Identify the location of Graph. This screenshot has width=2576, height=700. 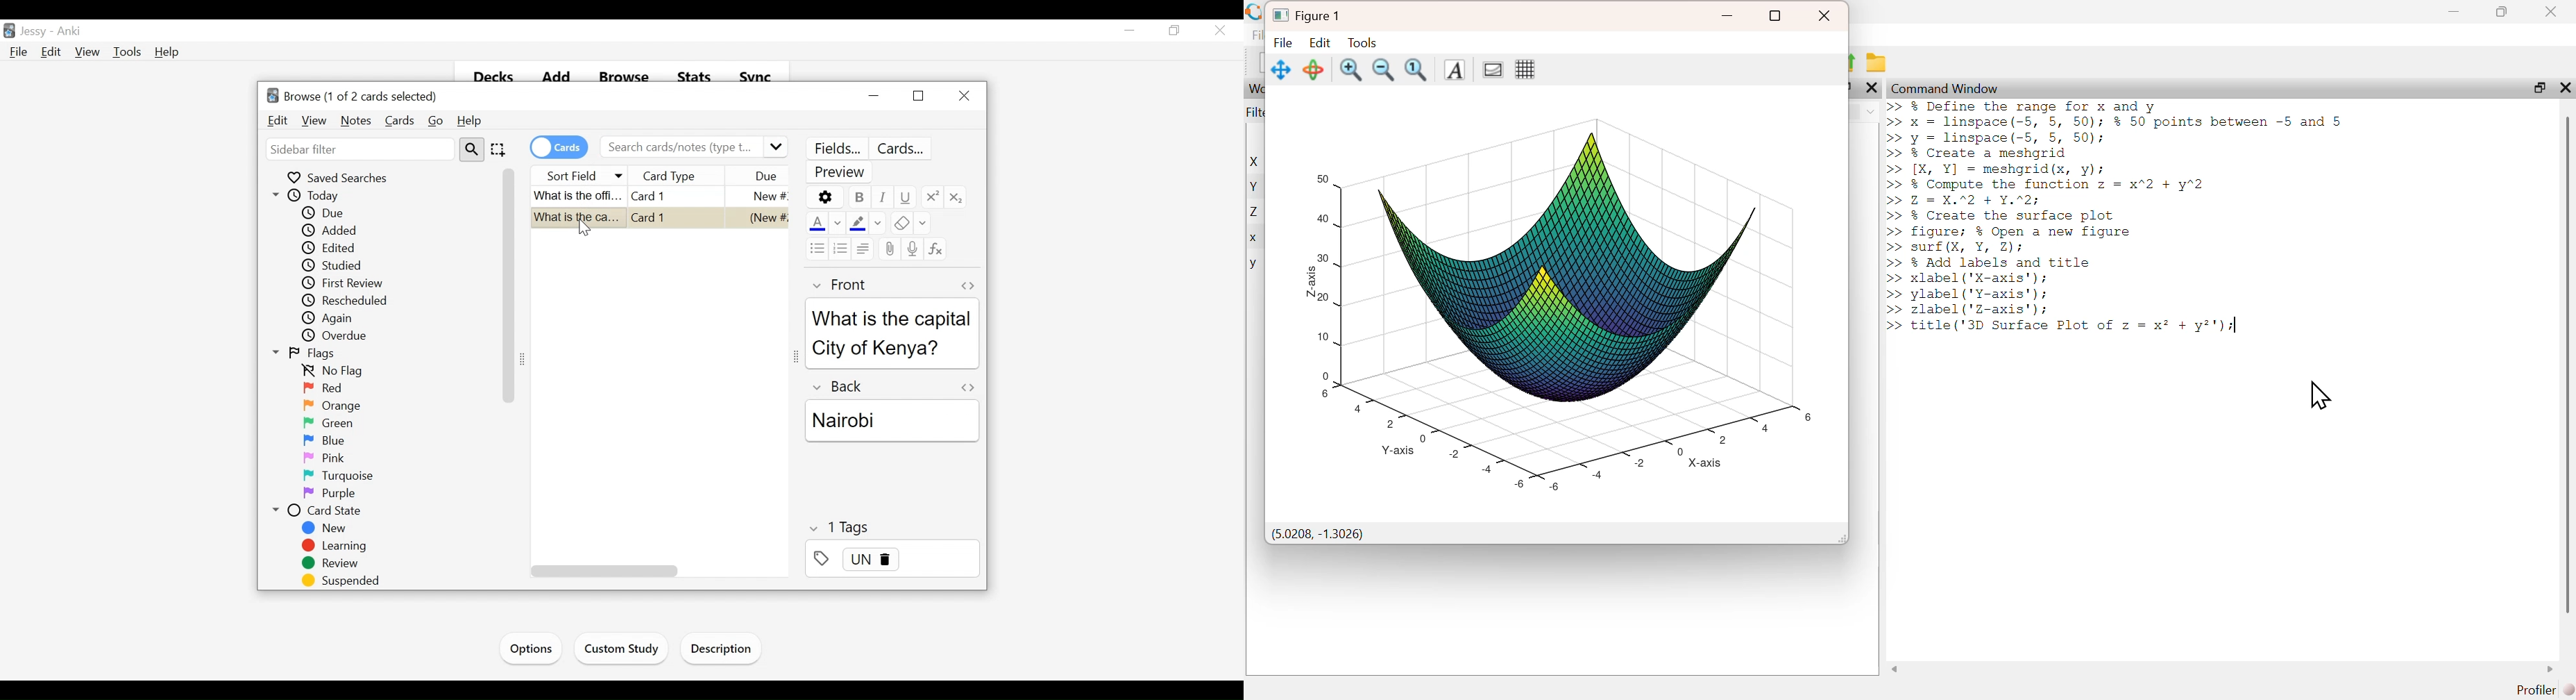
(1555, 297).